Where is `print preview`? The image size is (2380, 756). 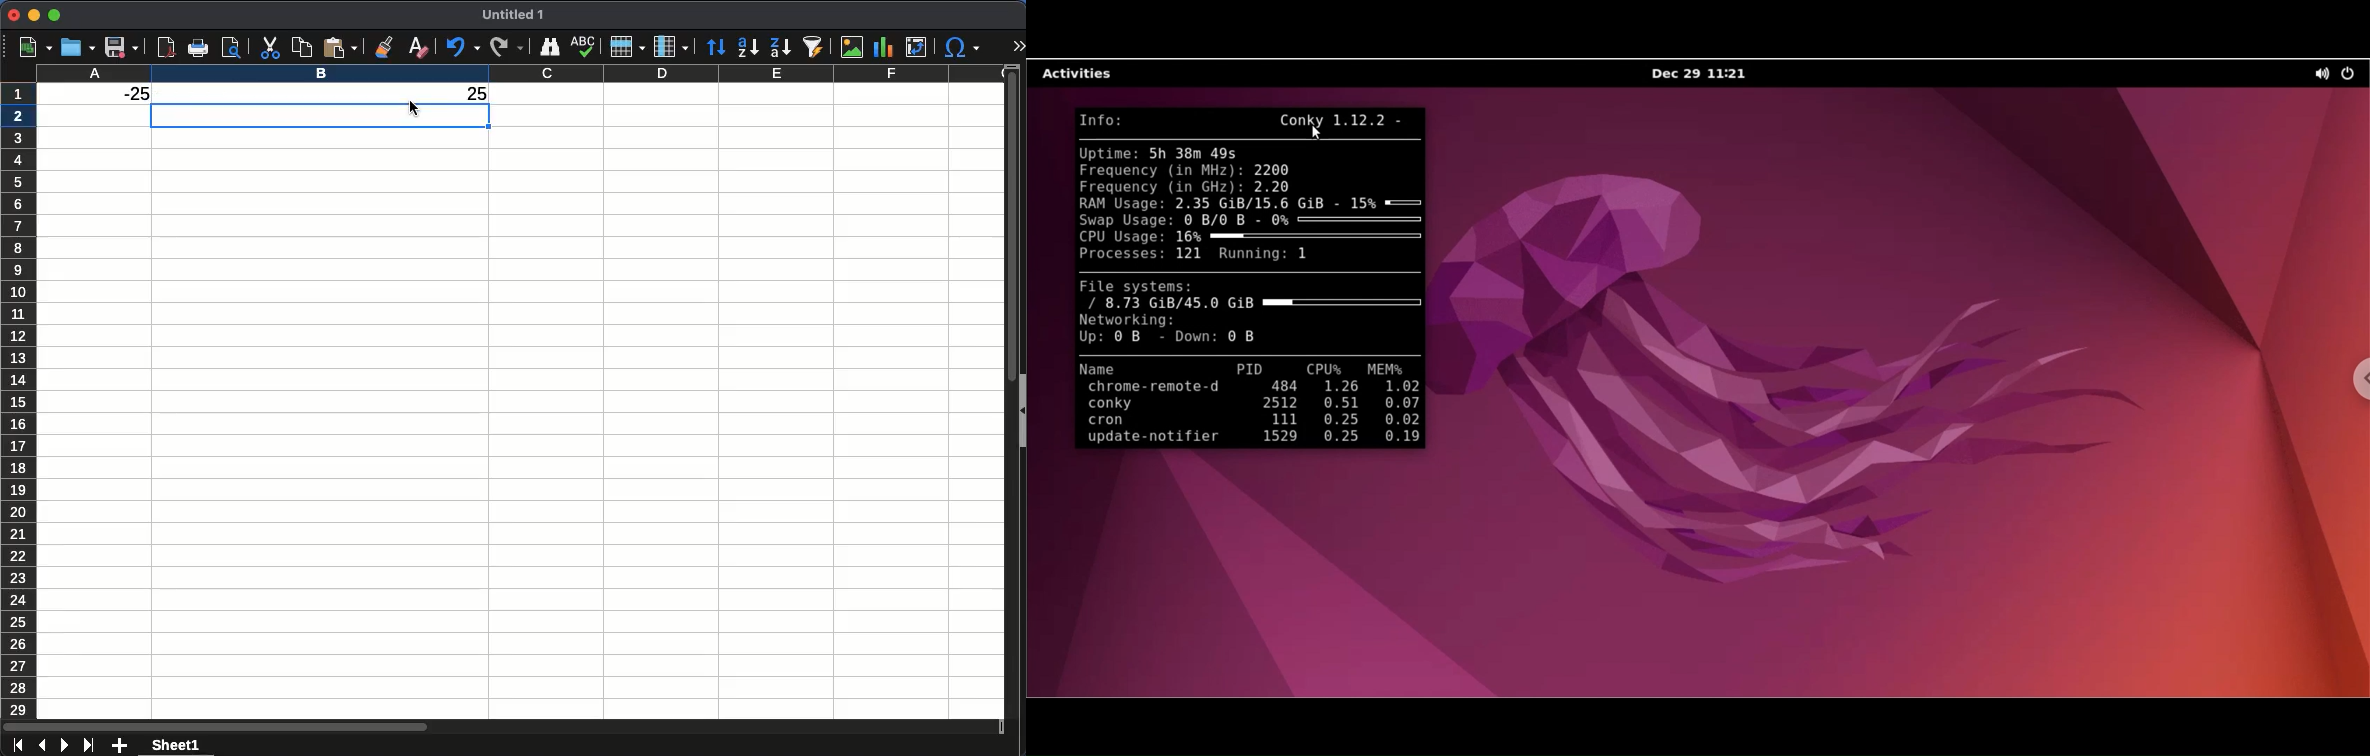 print preview is located at coordinates (231, 48).